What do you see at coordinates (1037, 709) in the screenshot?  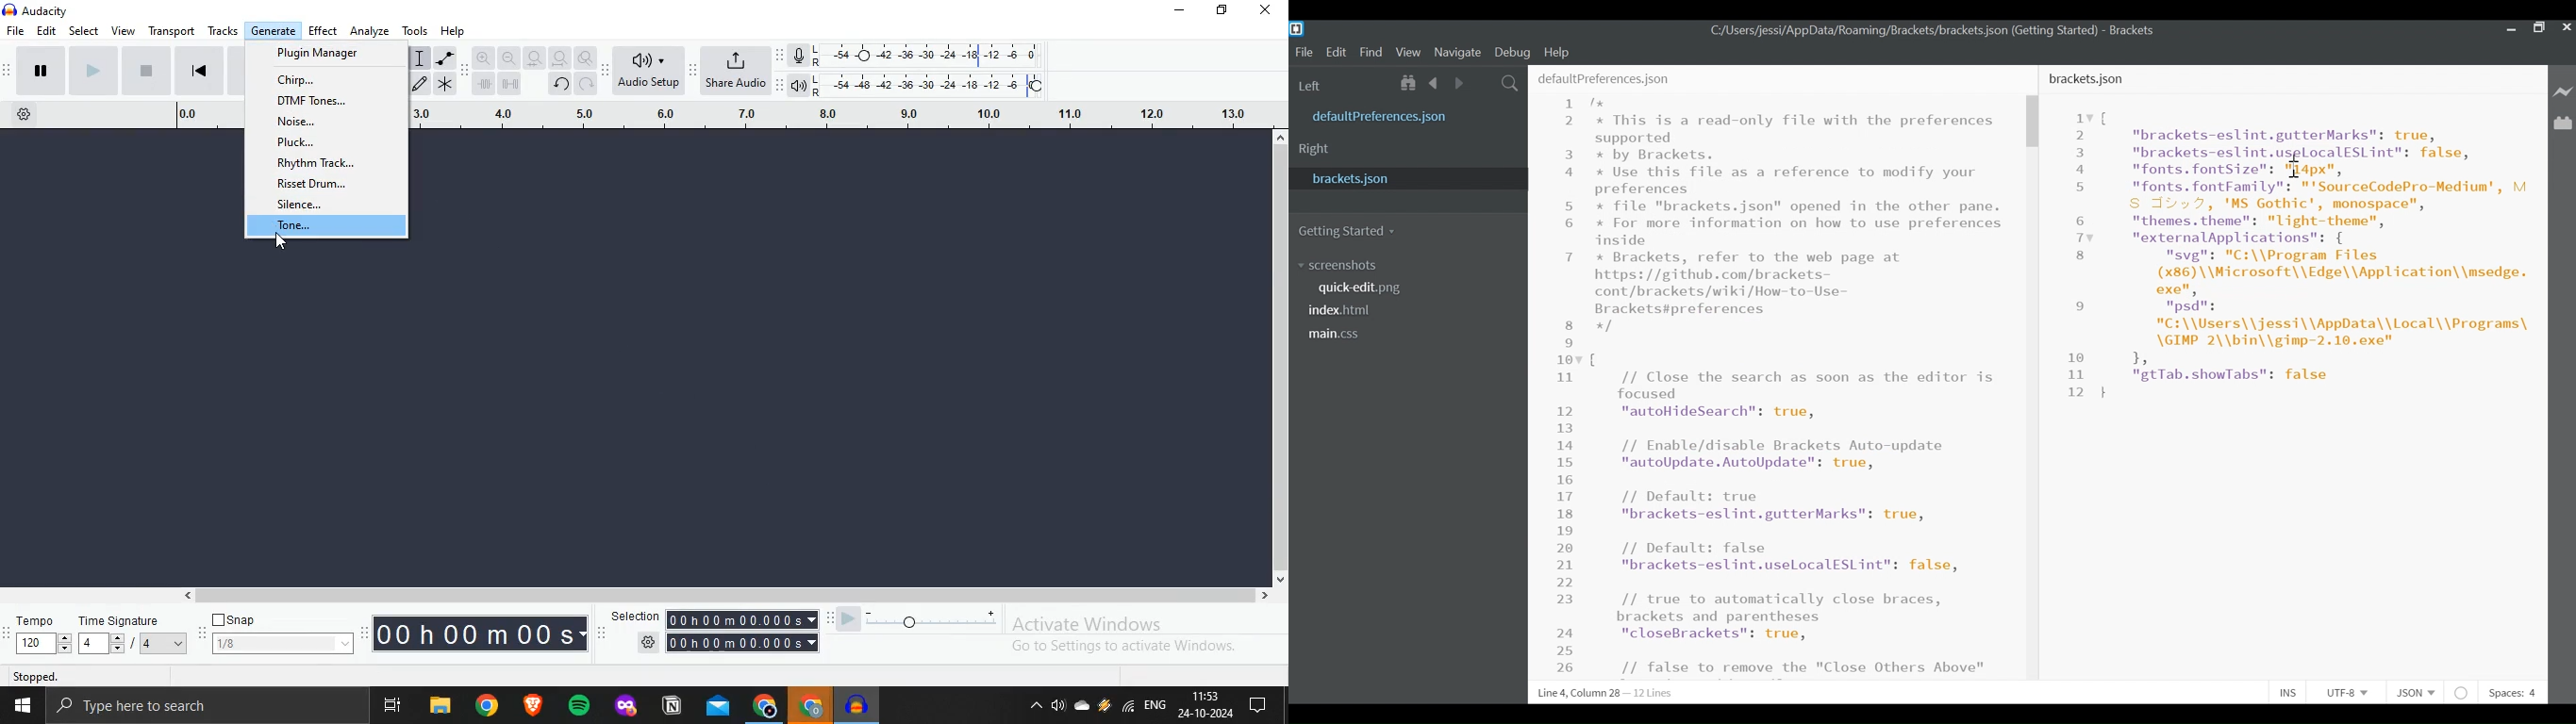 I see `Show hidden icons` at bounding box center [1037, 709].